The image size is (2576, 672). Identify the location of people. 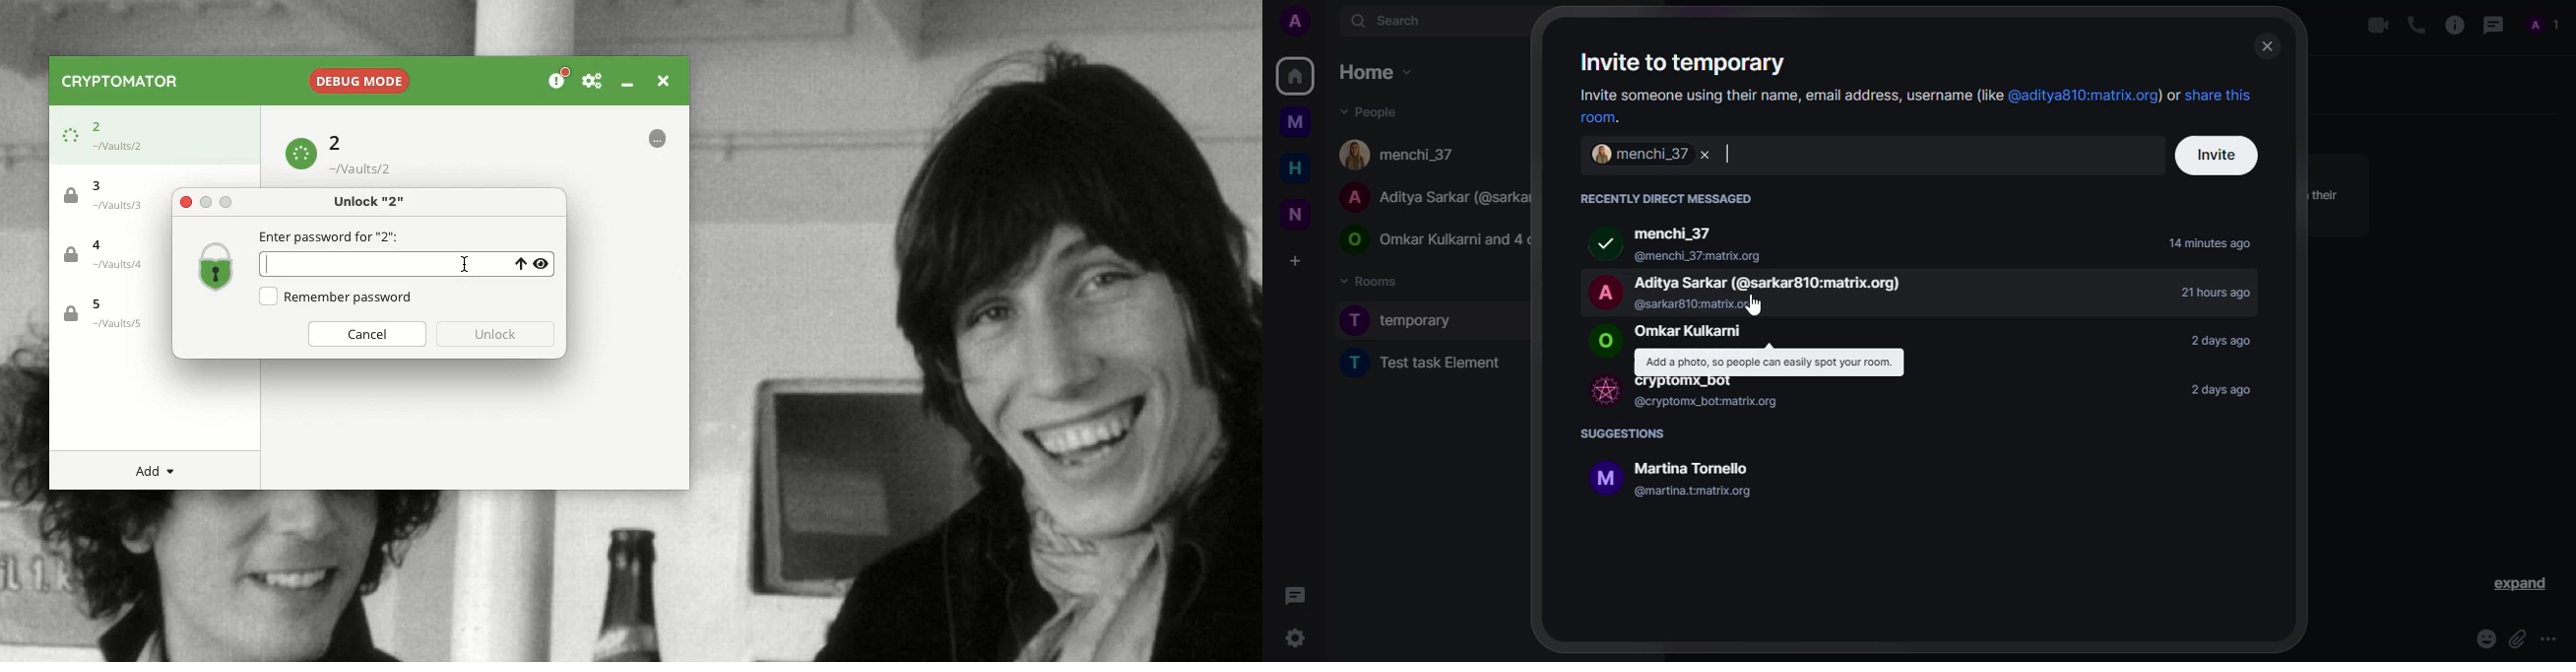
(1402, 154).